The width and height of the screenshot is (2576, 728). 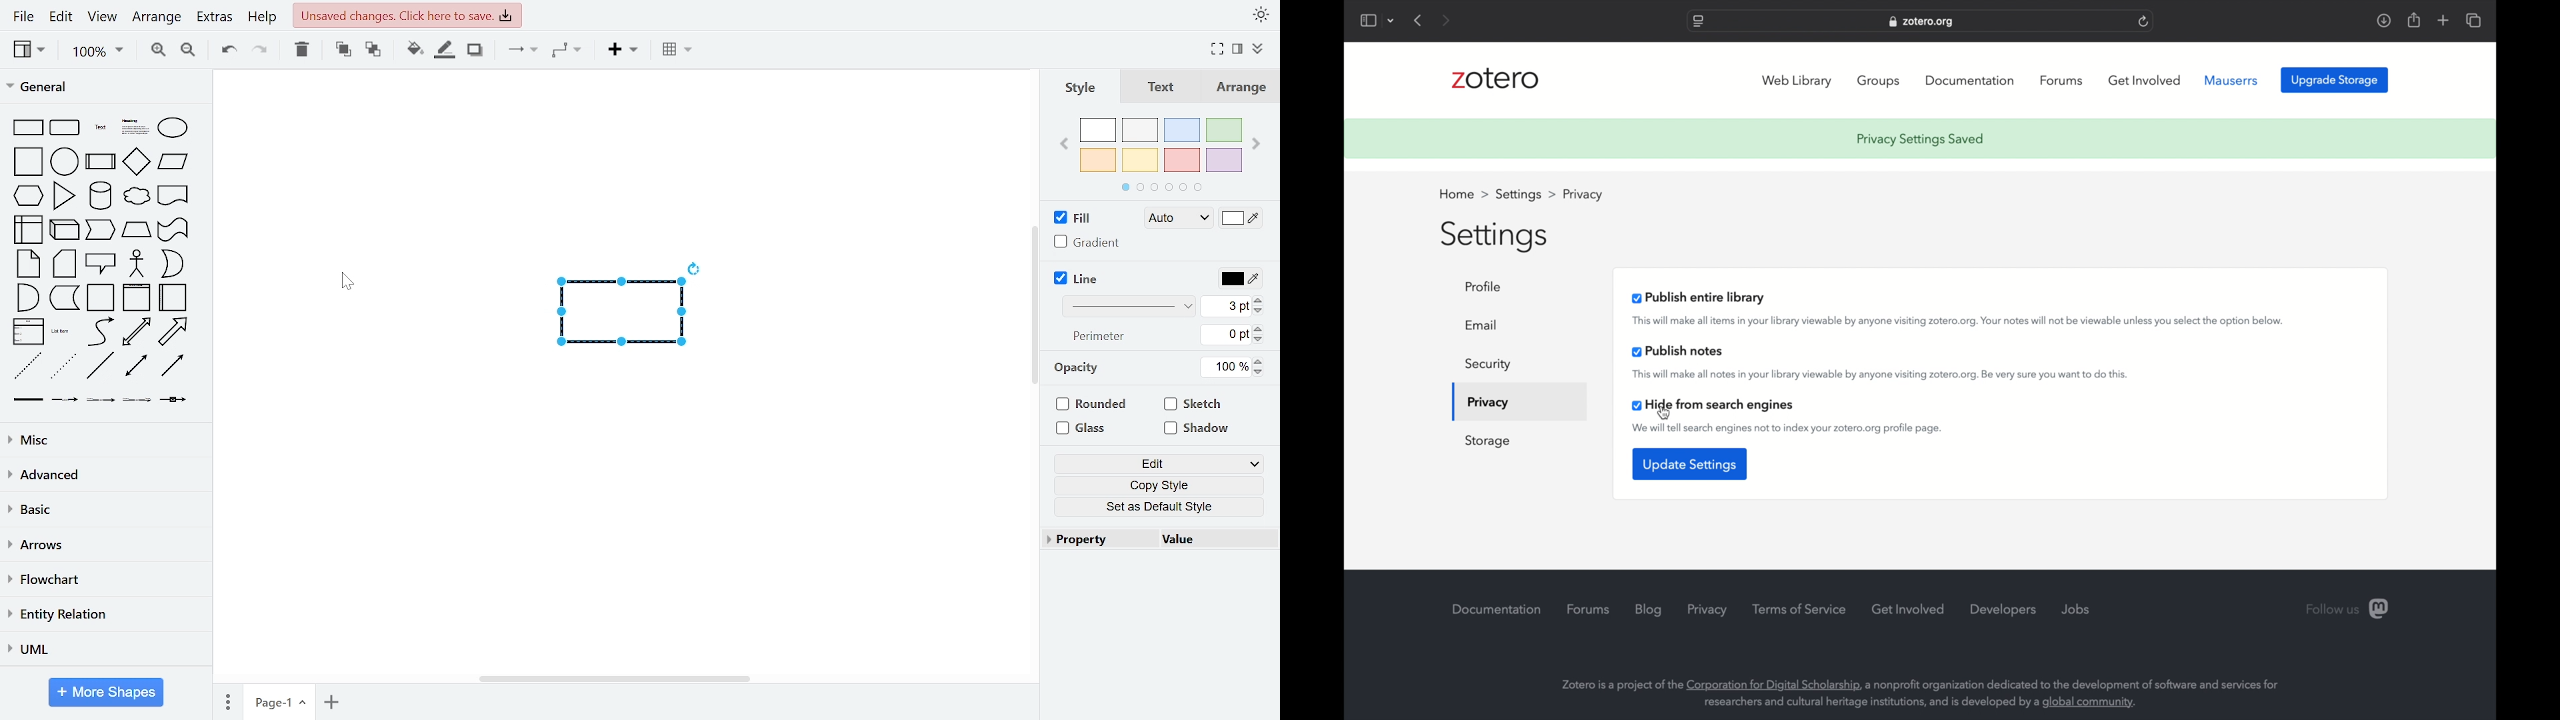 What do you see at coordinates (1259, 312) in the screenshot?
I see `decrease line width` at bounding box center [1259, 312].